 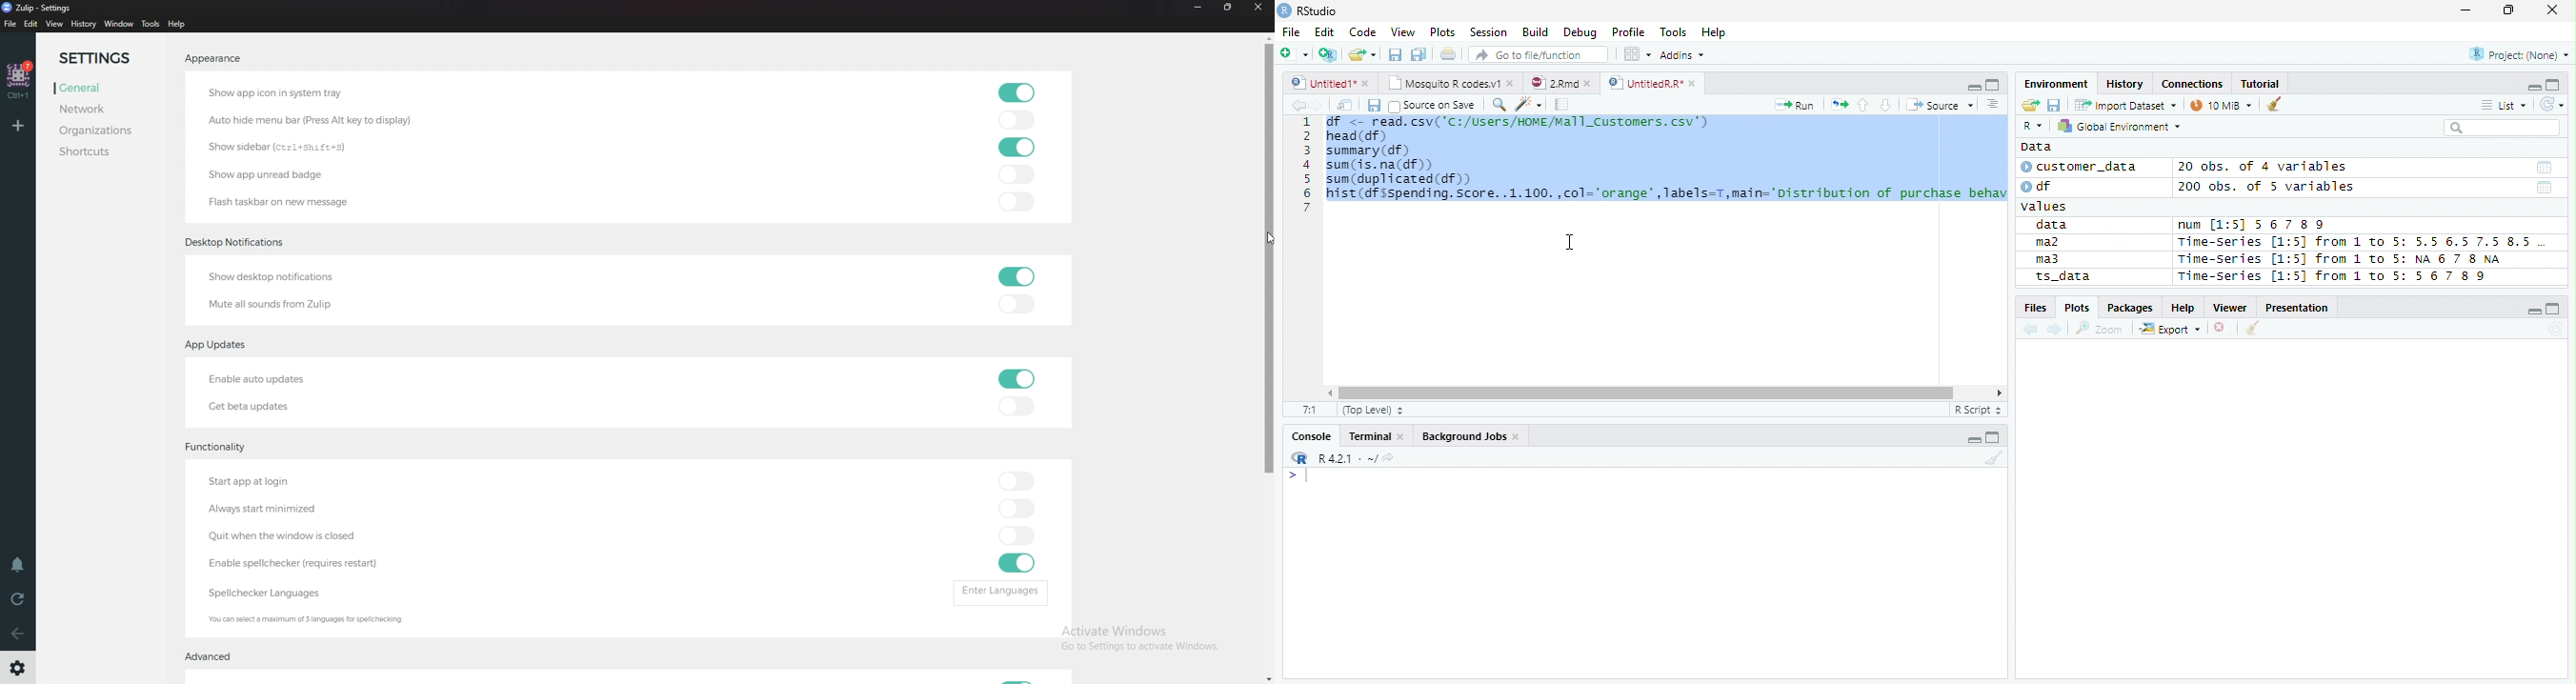 What do you see at coordinates (1306, 167) in the screenshot?
I see `Row Number` at bounding box center [1306, 167].